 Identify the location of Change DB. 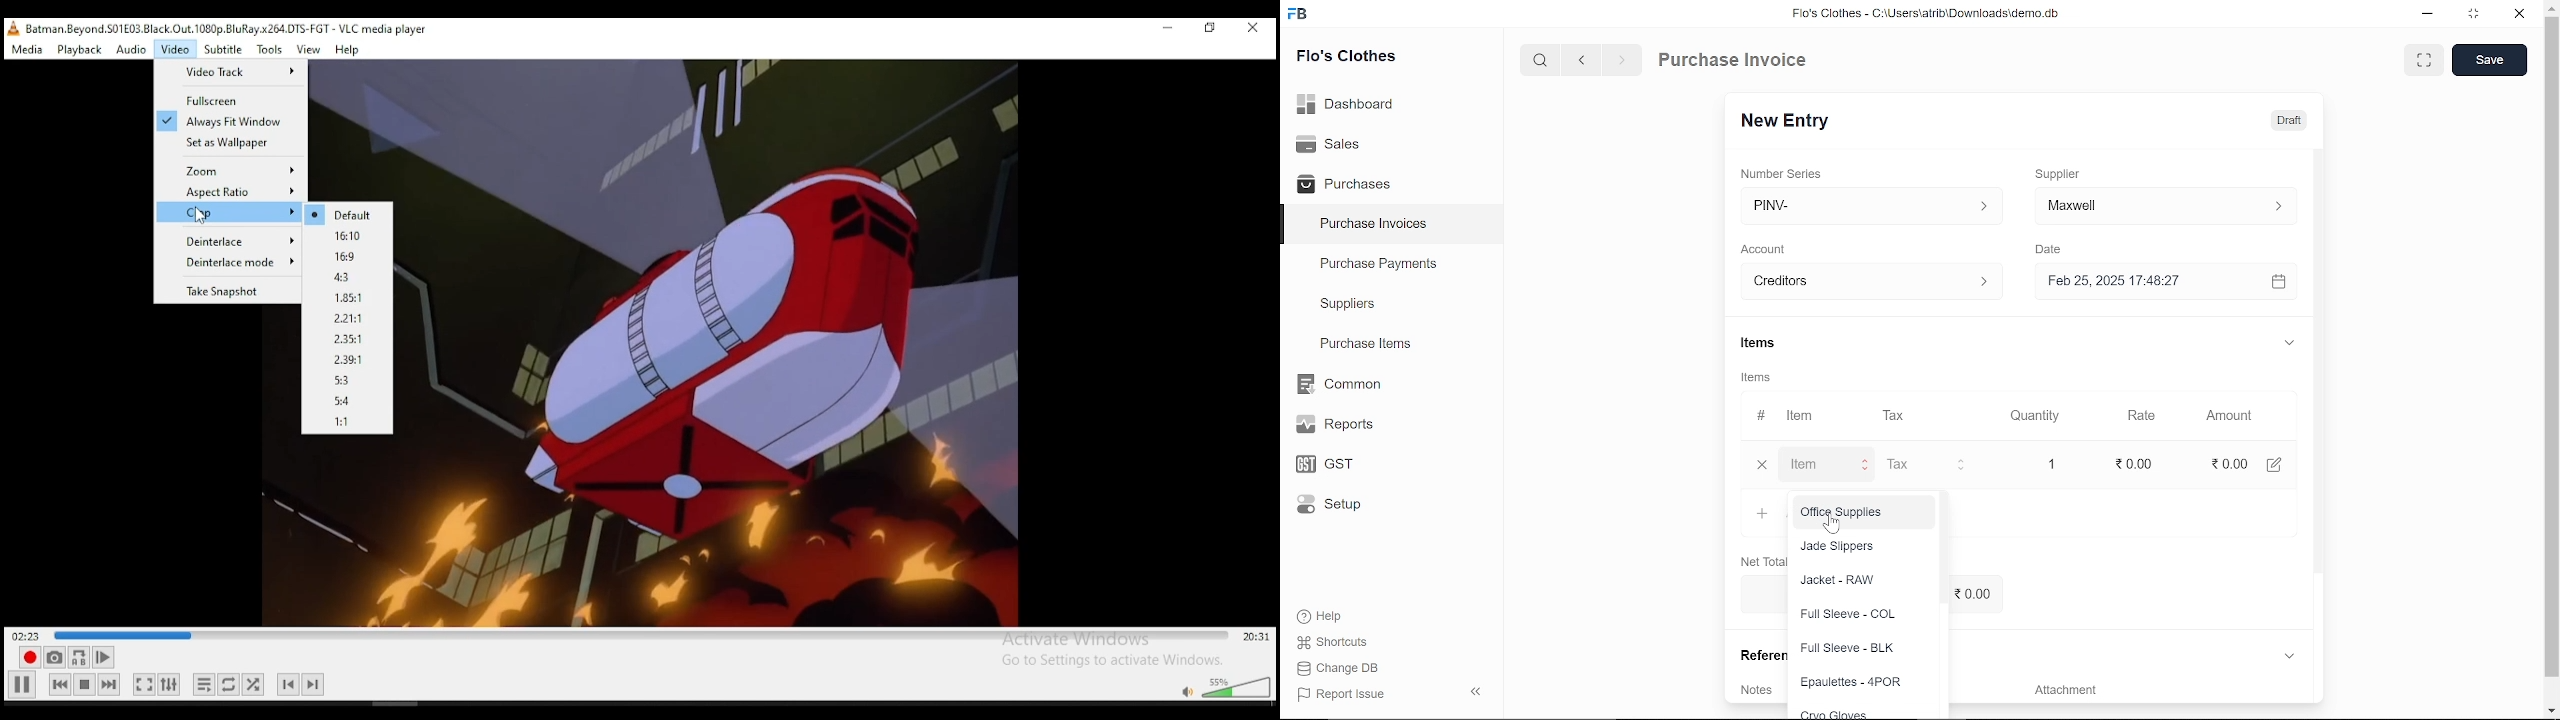
(1338, 670).